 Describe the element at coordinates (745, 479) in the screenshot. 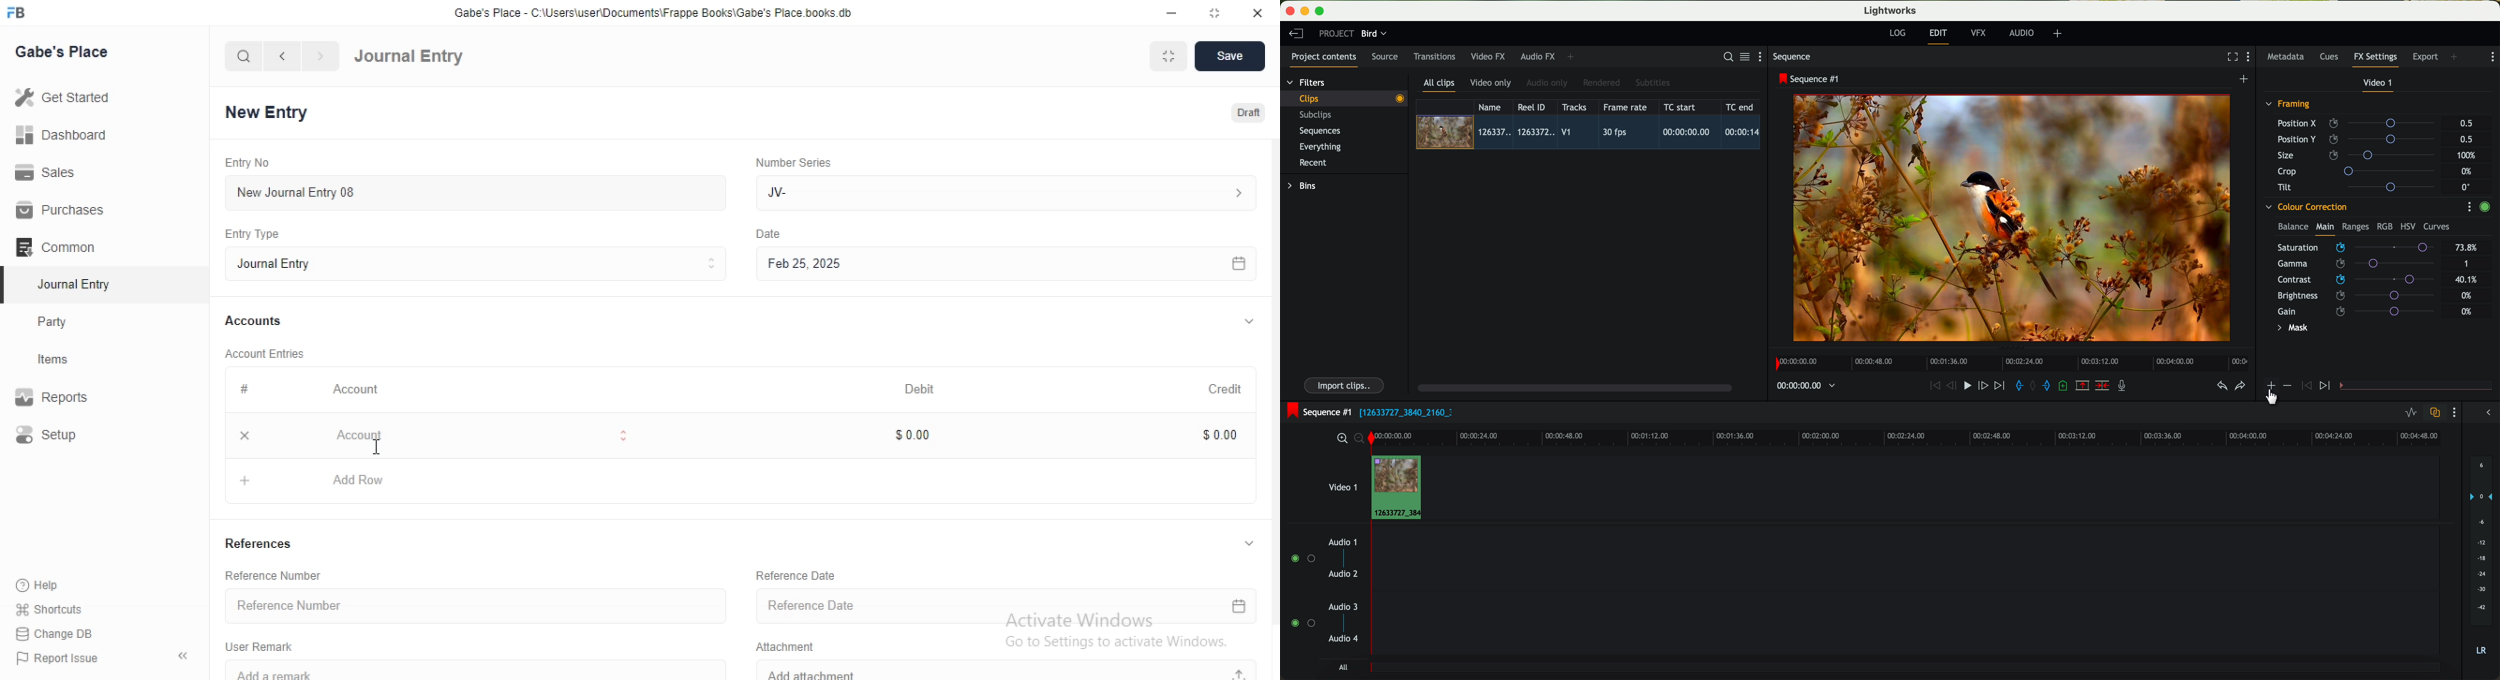

I see `+ Add Row` at that location.